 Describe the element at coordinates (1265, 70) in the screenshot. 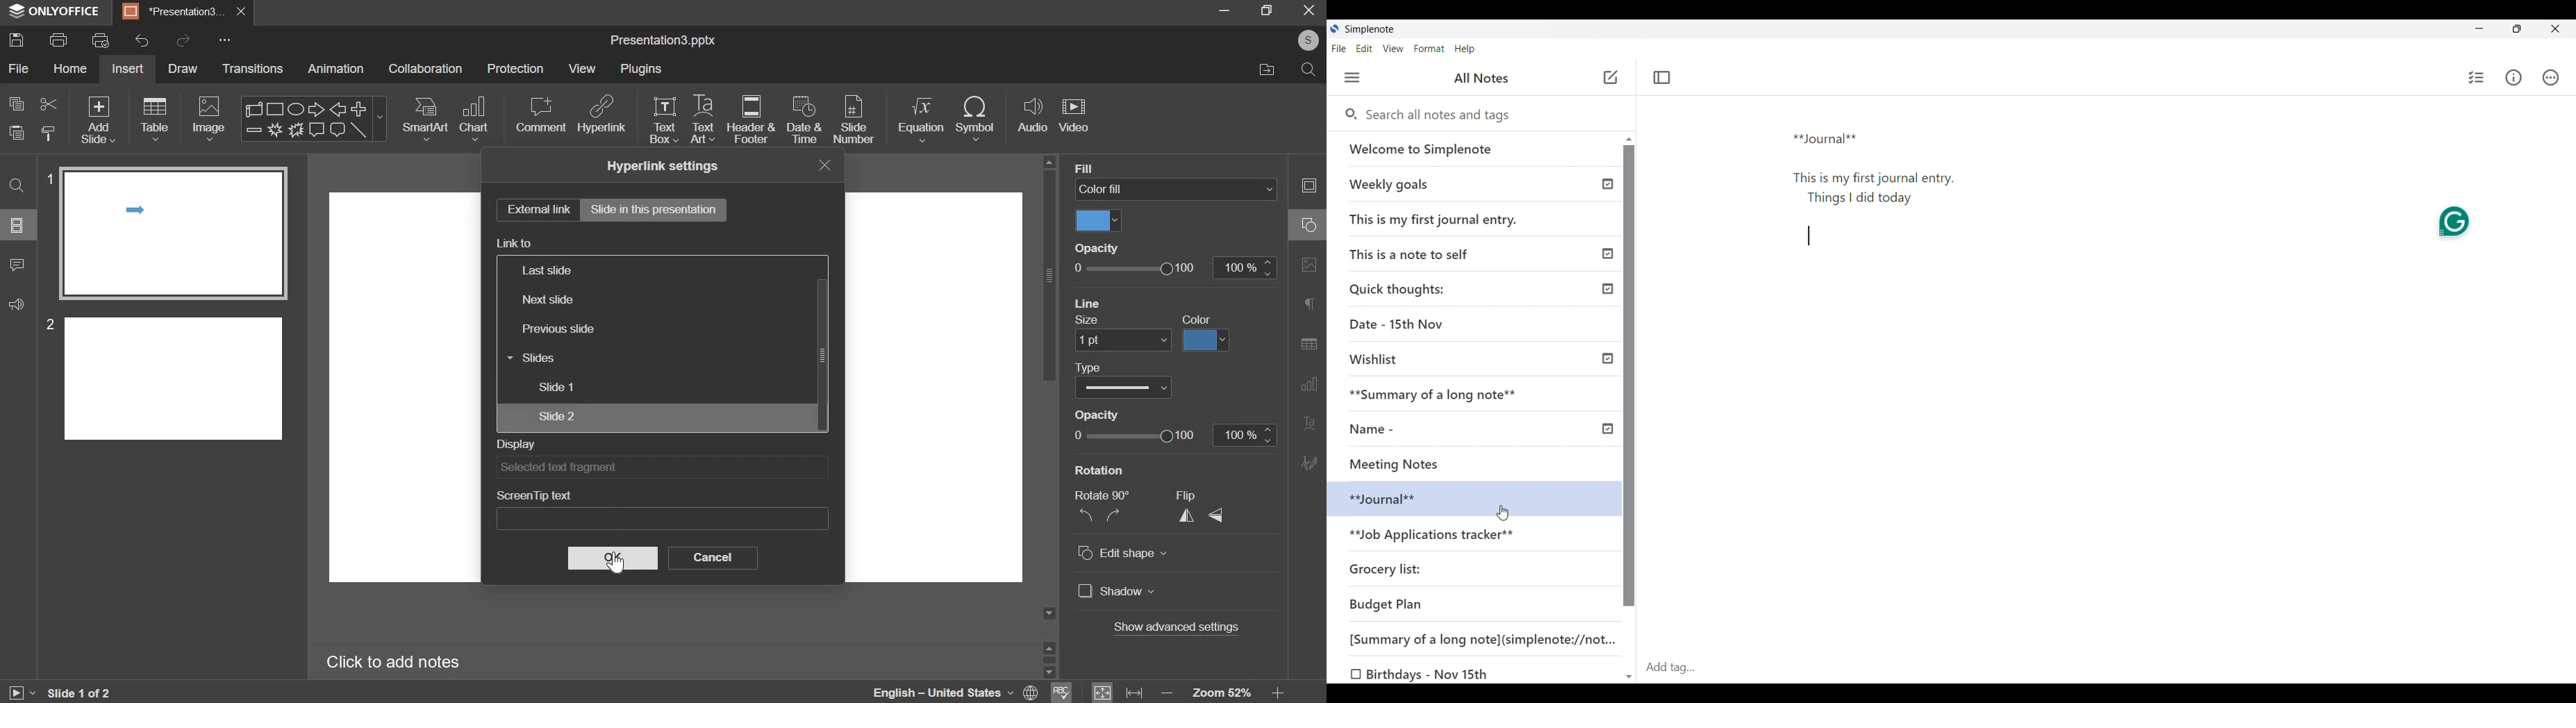

I see `file location` at that location.